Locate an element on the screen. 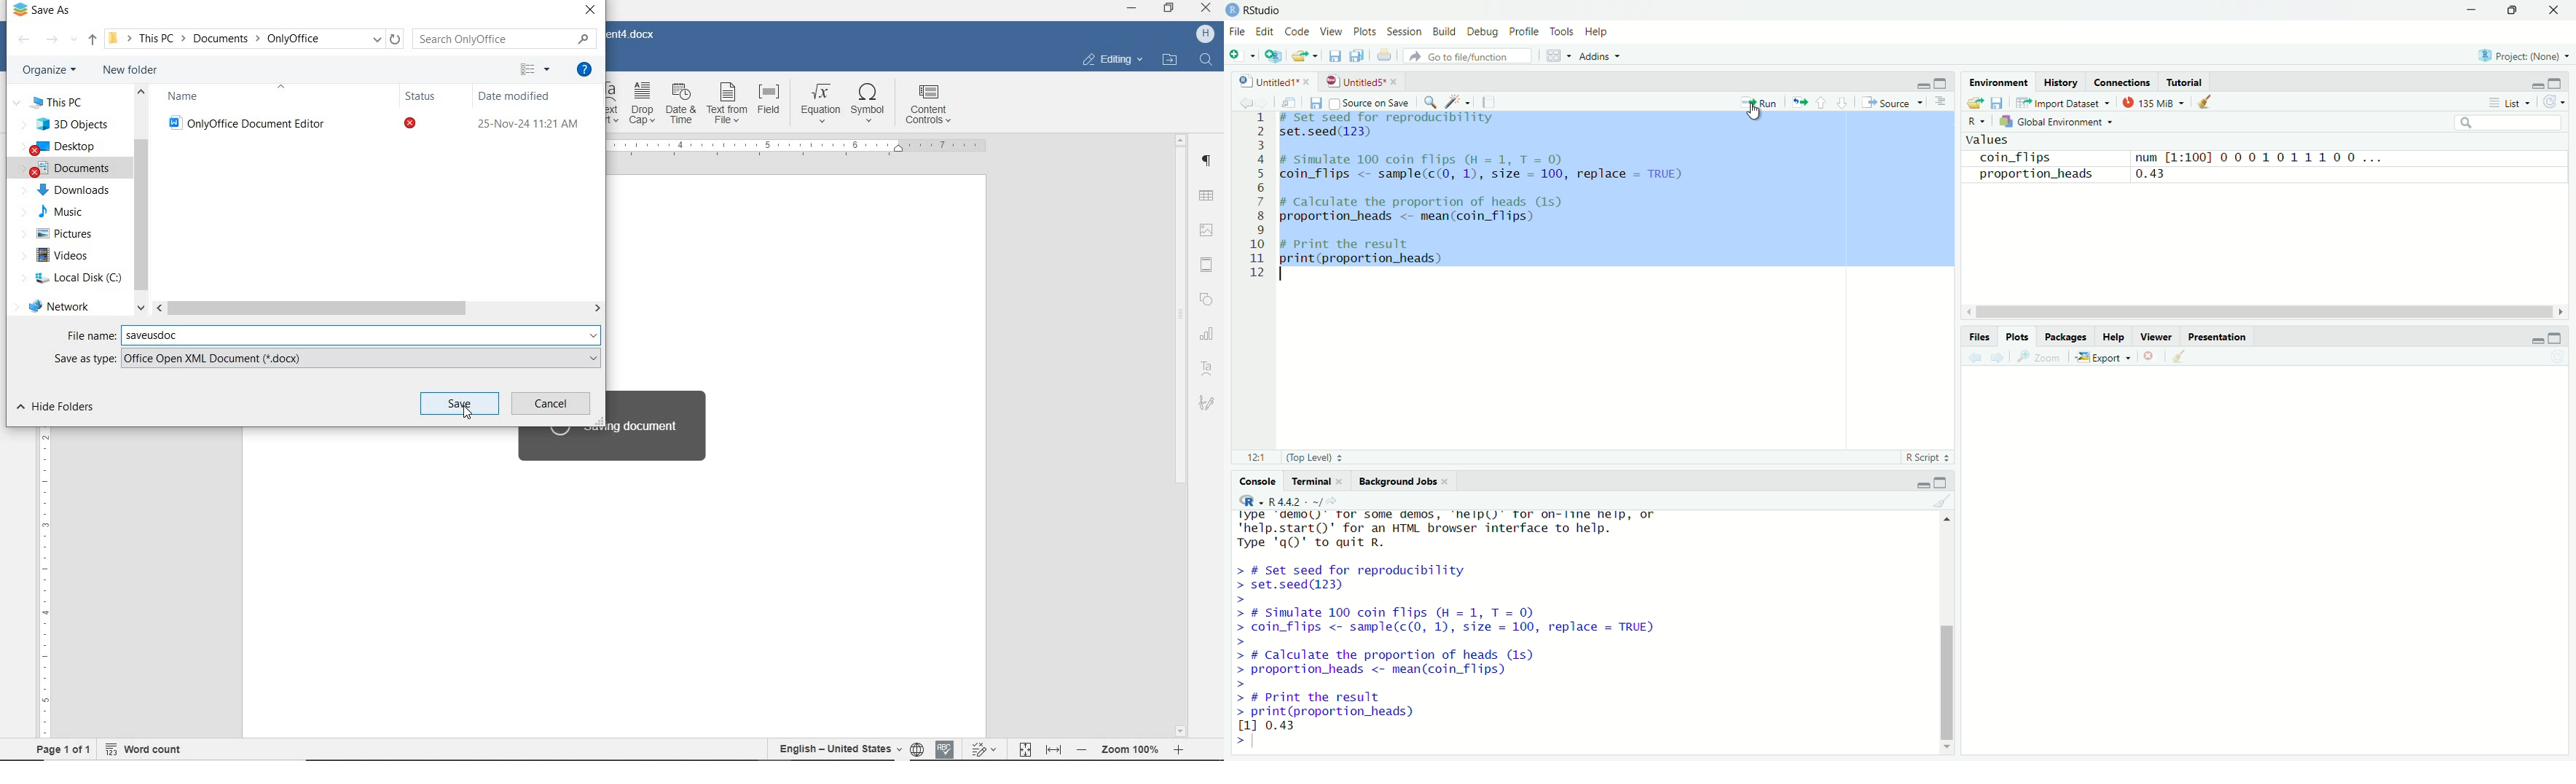 Image resolution: width=2576 pixels, height=784 pixels. ype "aemo()" Tor some demos, "help()" Tor on-line help, or
"help.start()' for an HTML browser interface to help.
Type 'q()"' to quit R. is located at coordinates (1477, 533).